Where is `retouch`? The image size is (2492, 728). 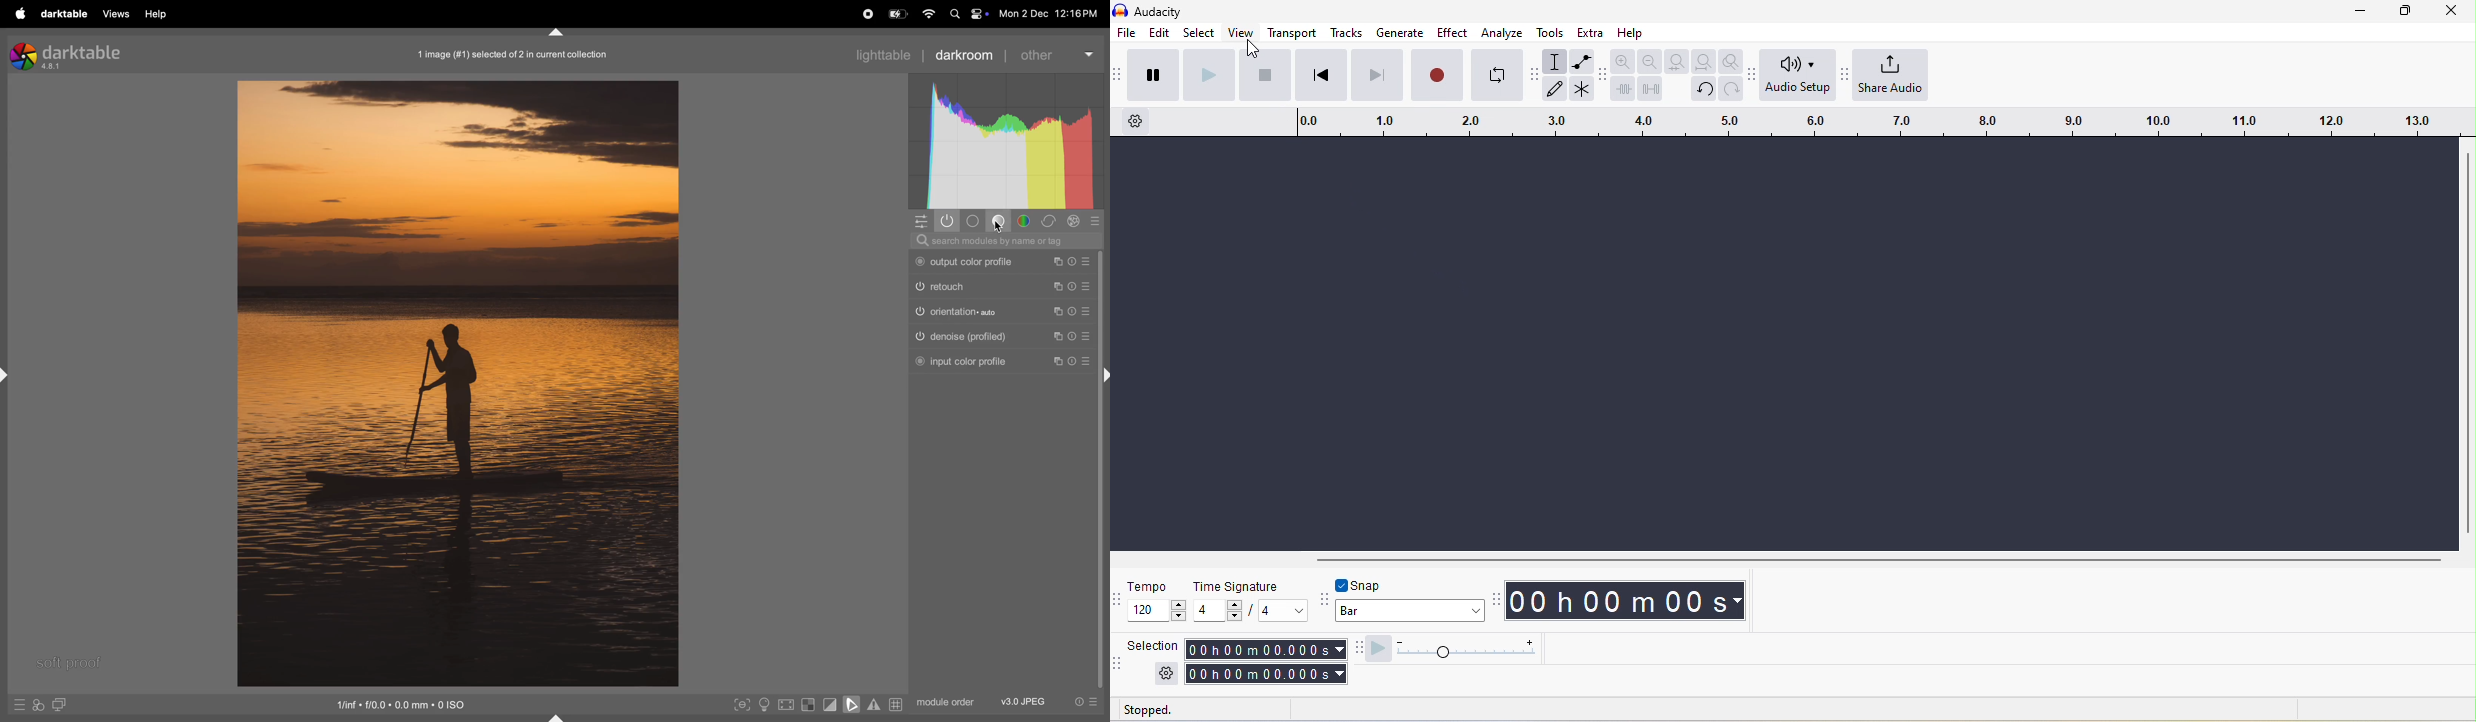
retouch is located at coordinates (1002, 287).